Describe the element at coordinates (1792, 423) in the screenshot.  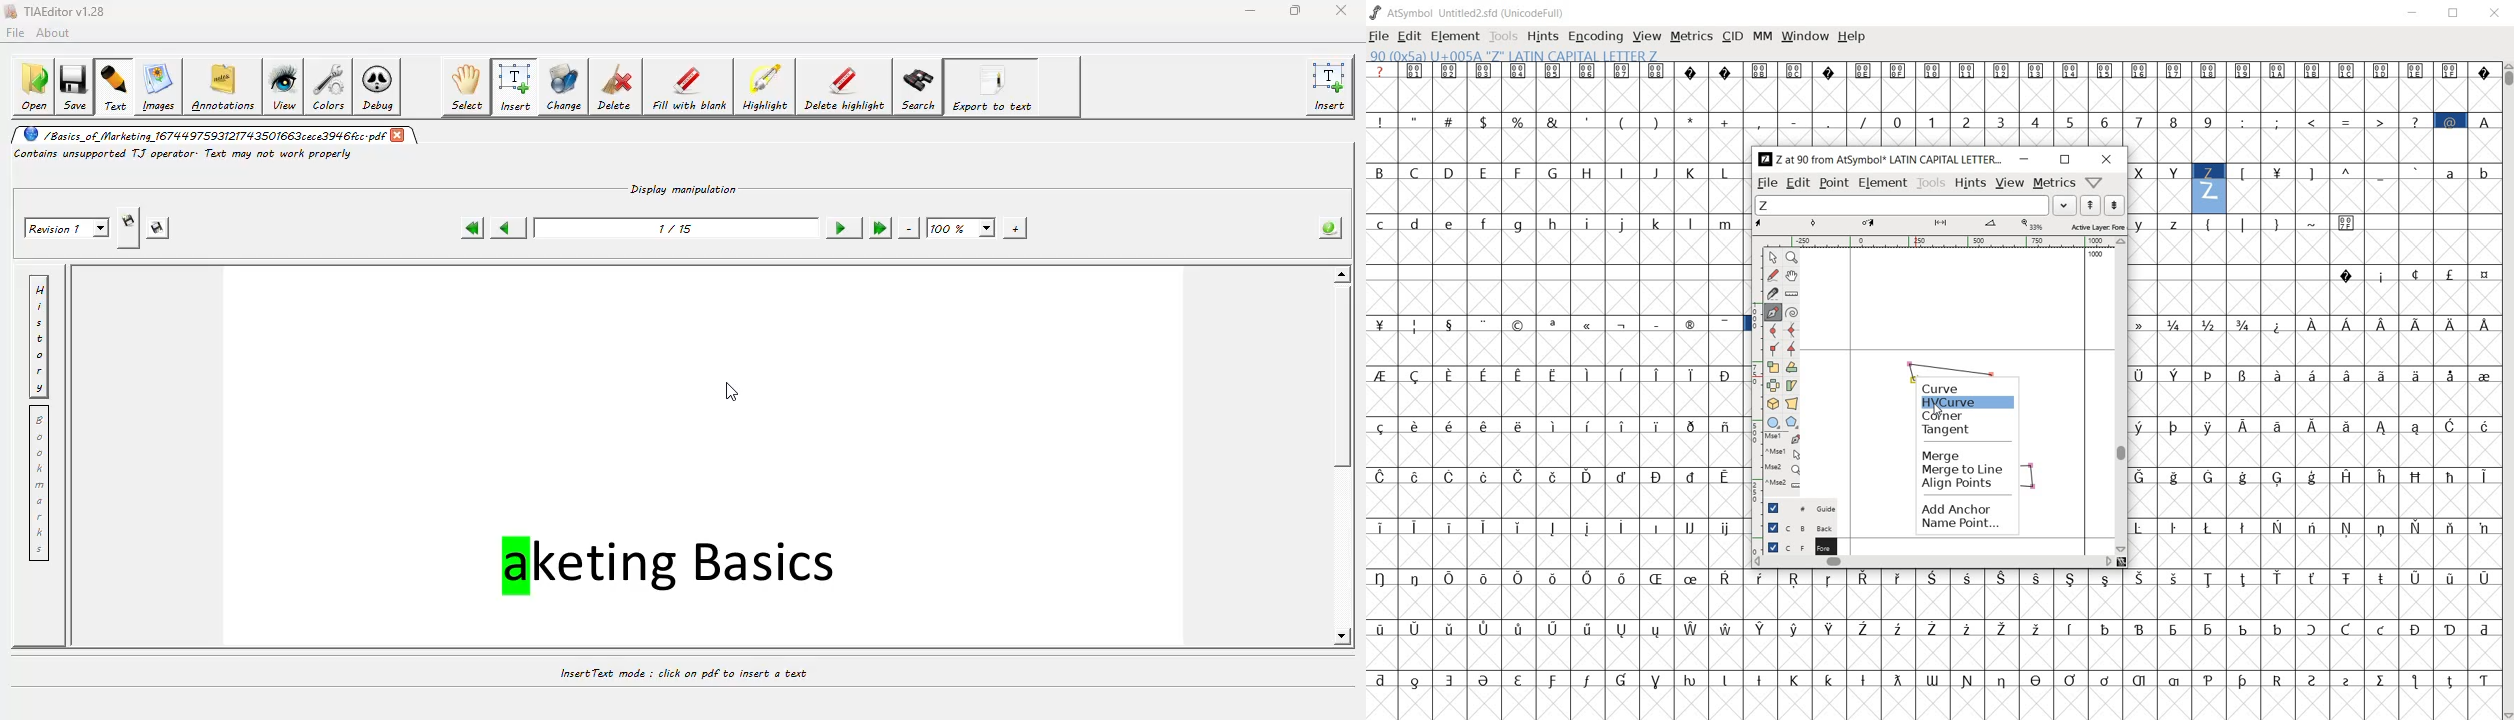
I see `polygon or star` at that location.